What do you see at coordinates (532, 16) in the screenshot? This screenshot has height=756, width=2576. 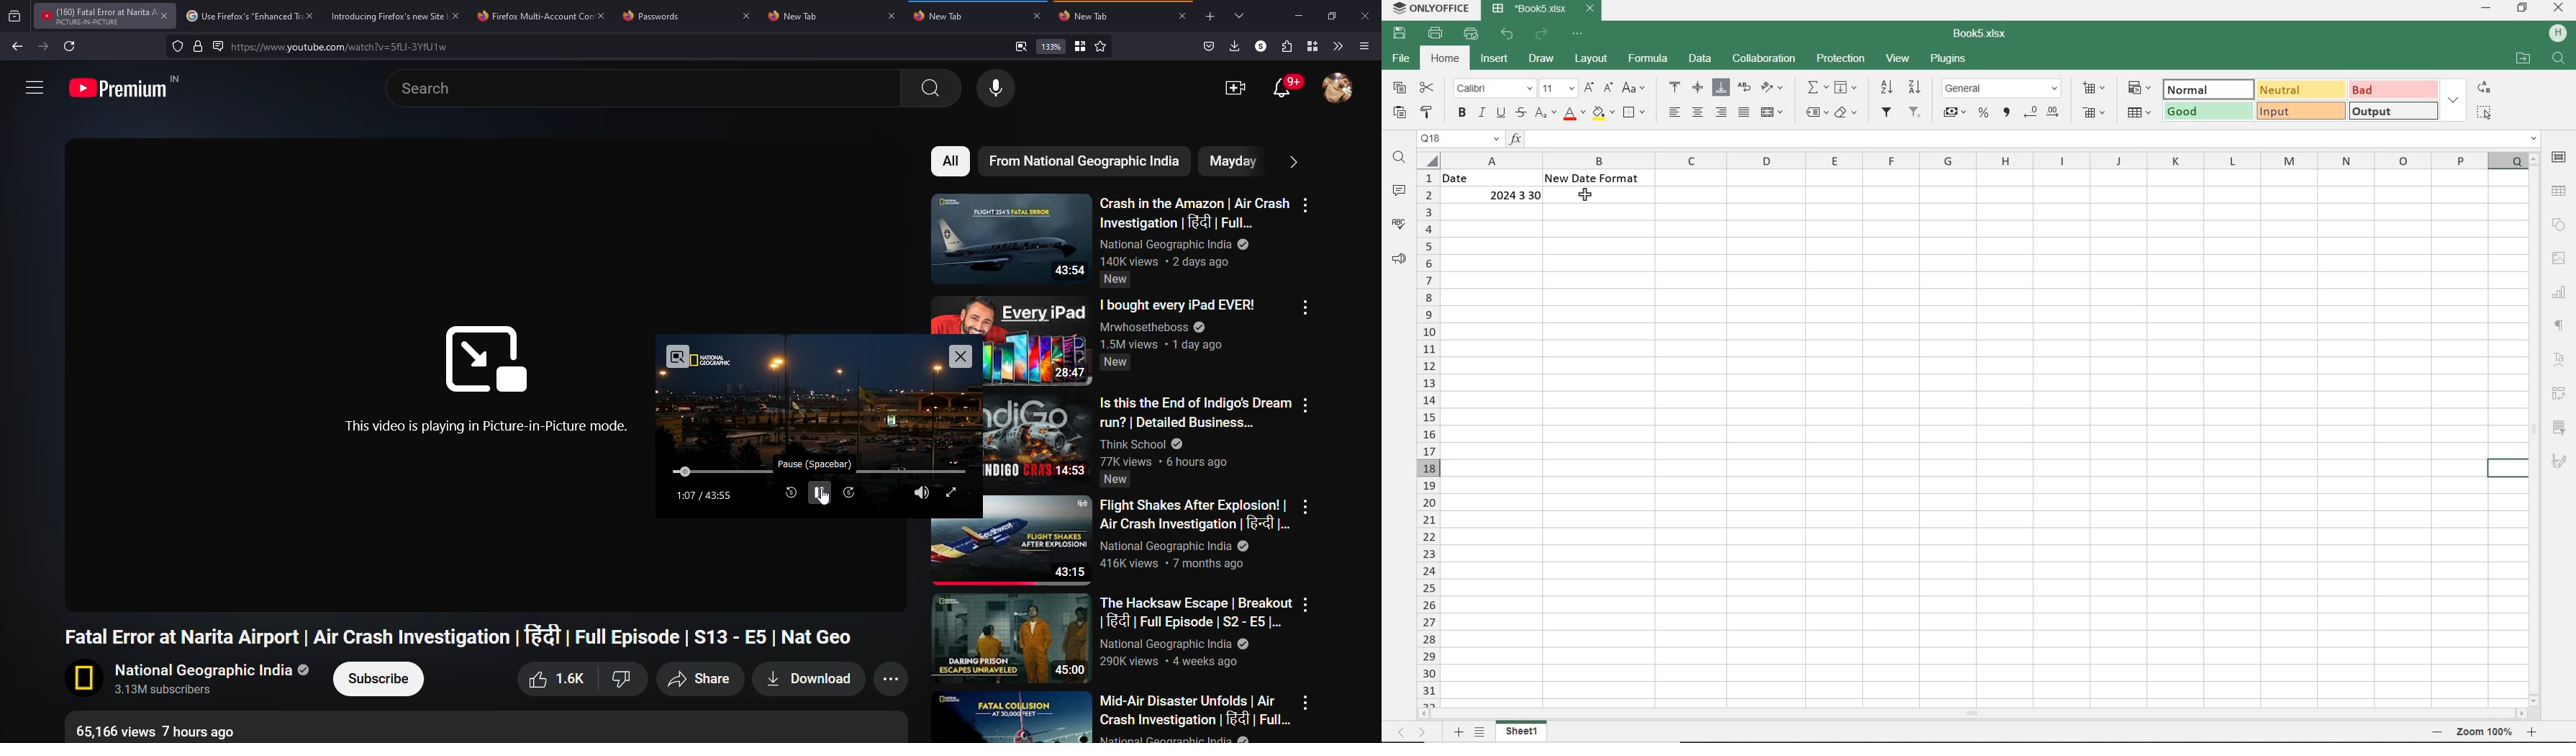 I see `Firefox tab` at bounding box center [532, 16].